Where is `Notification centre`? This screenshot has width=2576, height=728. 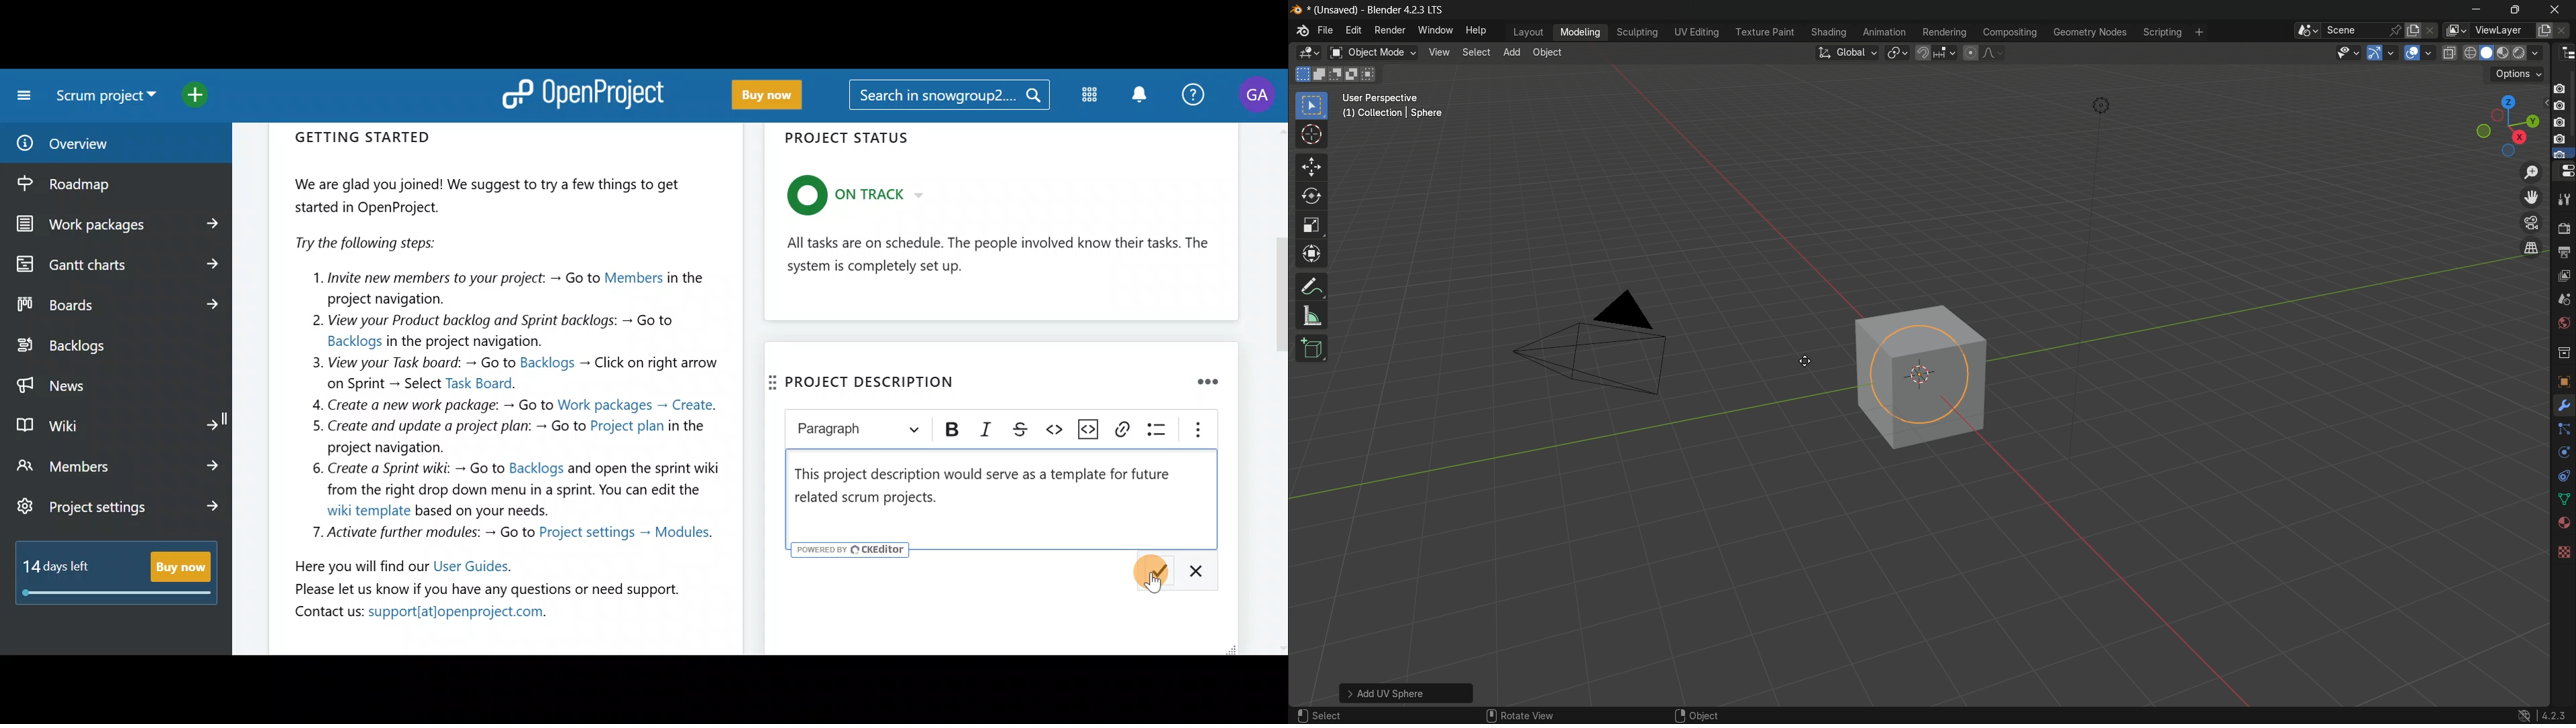
Notification centre is located at coordinates (1136, 94).